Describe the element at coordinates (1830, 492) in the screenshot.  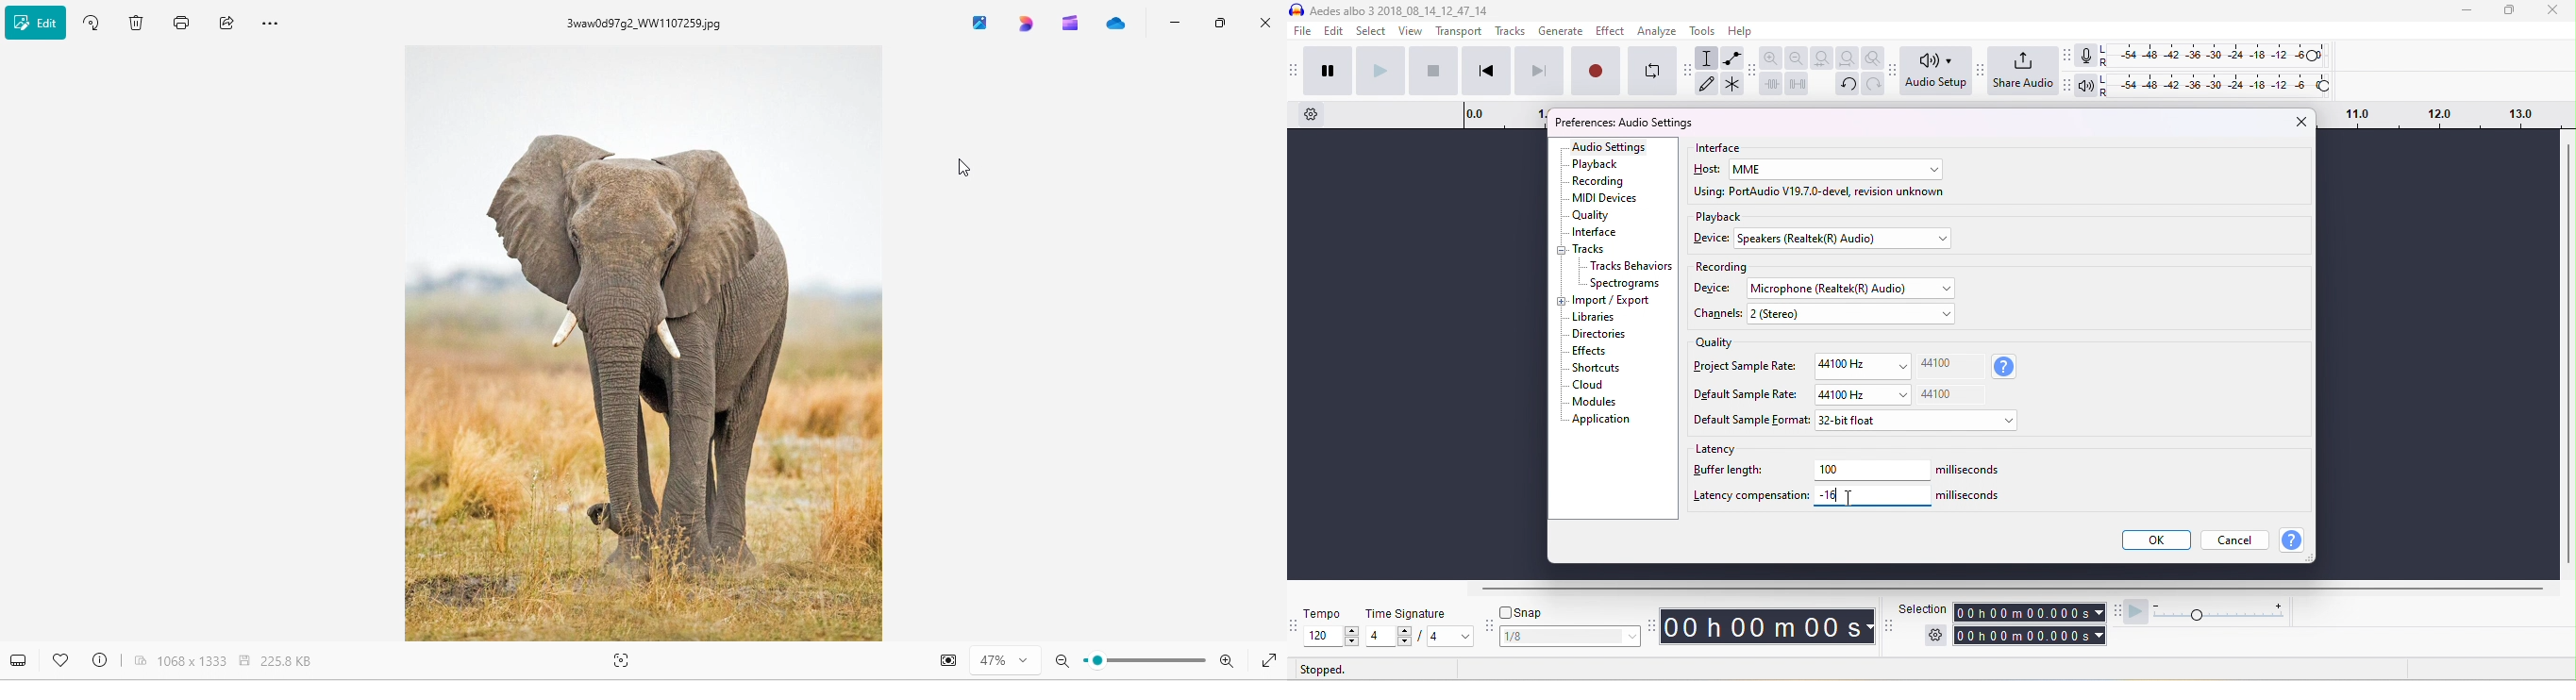
I see `-16` at that location.